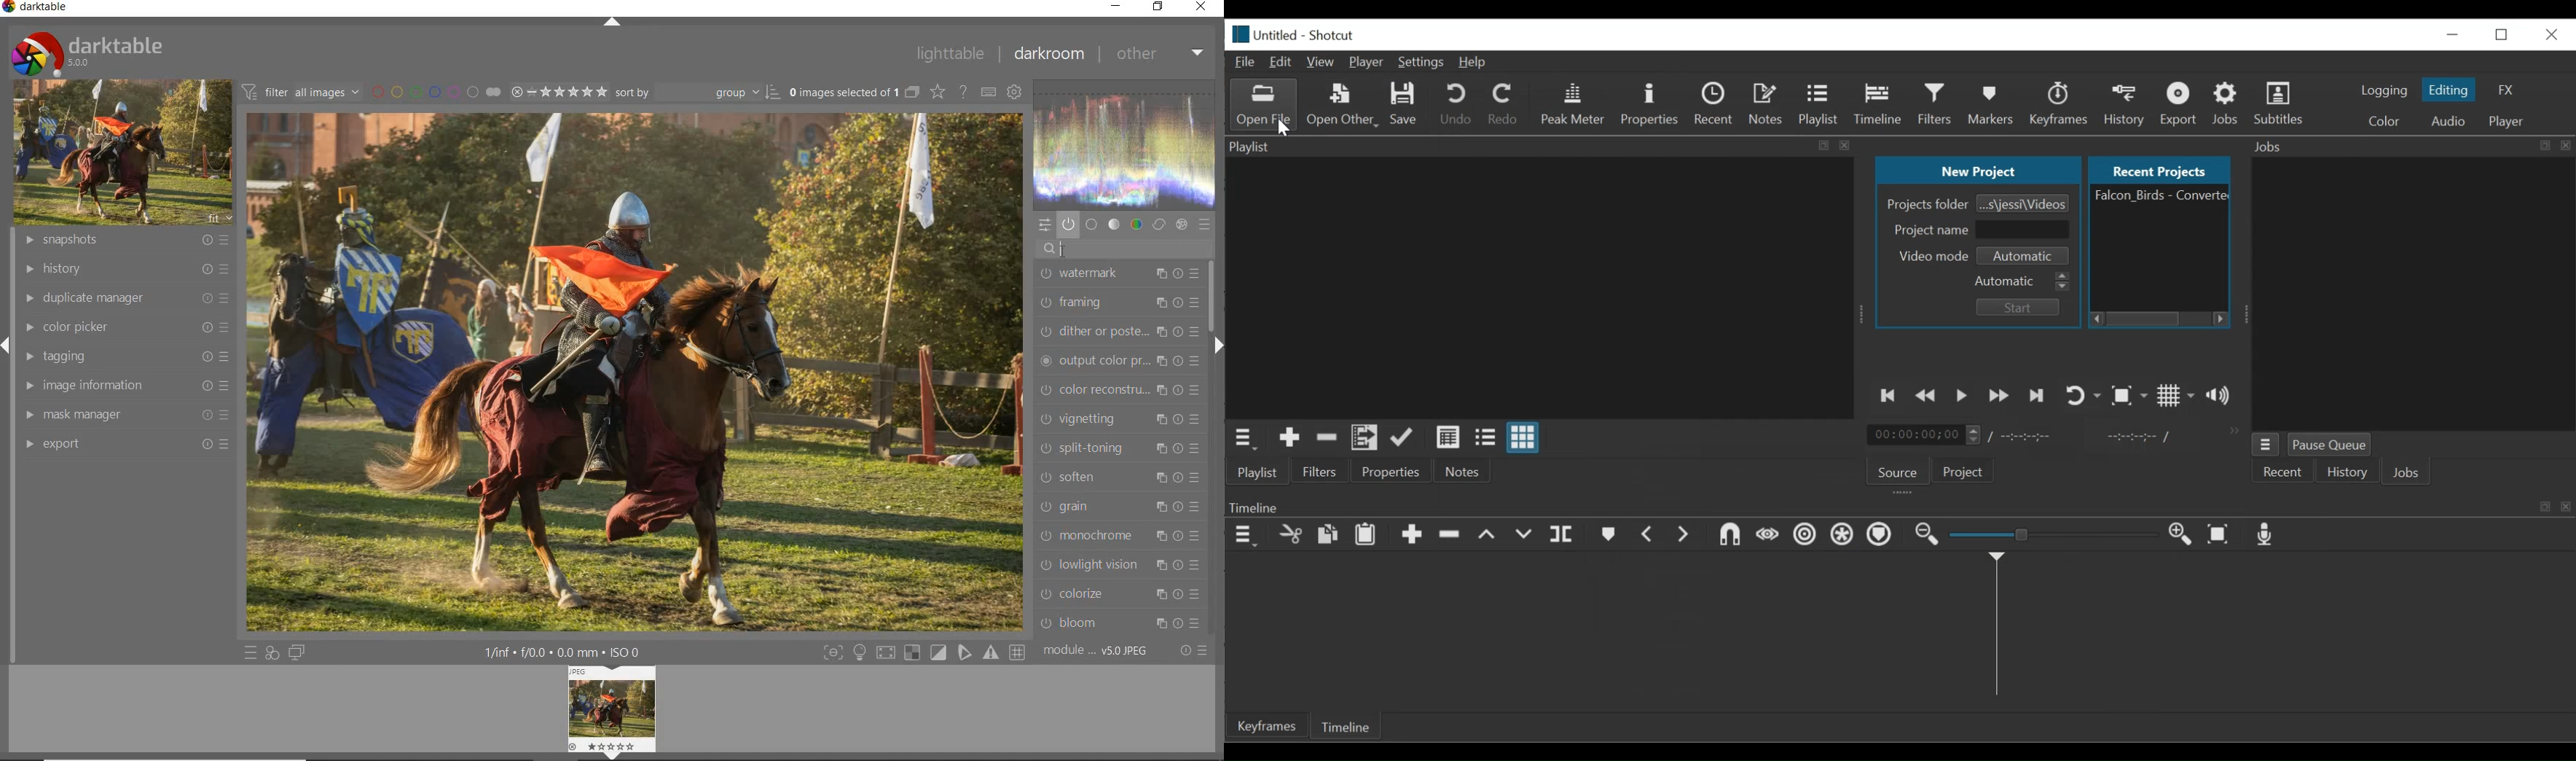 The width and height of the screenshot is (2576, 784). Describe the element at coordinates (1284, 130) in the screenshot. I see `Cursor` at that location.